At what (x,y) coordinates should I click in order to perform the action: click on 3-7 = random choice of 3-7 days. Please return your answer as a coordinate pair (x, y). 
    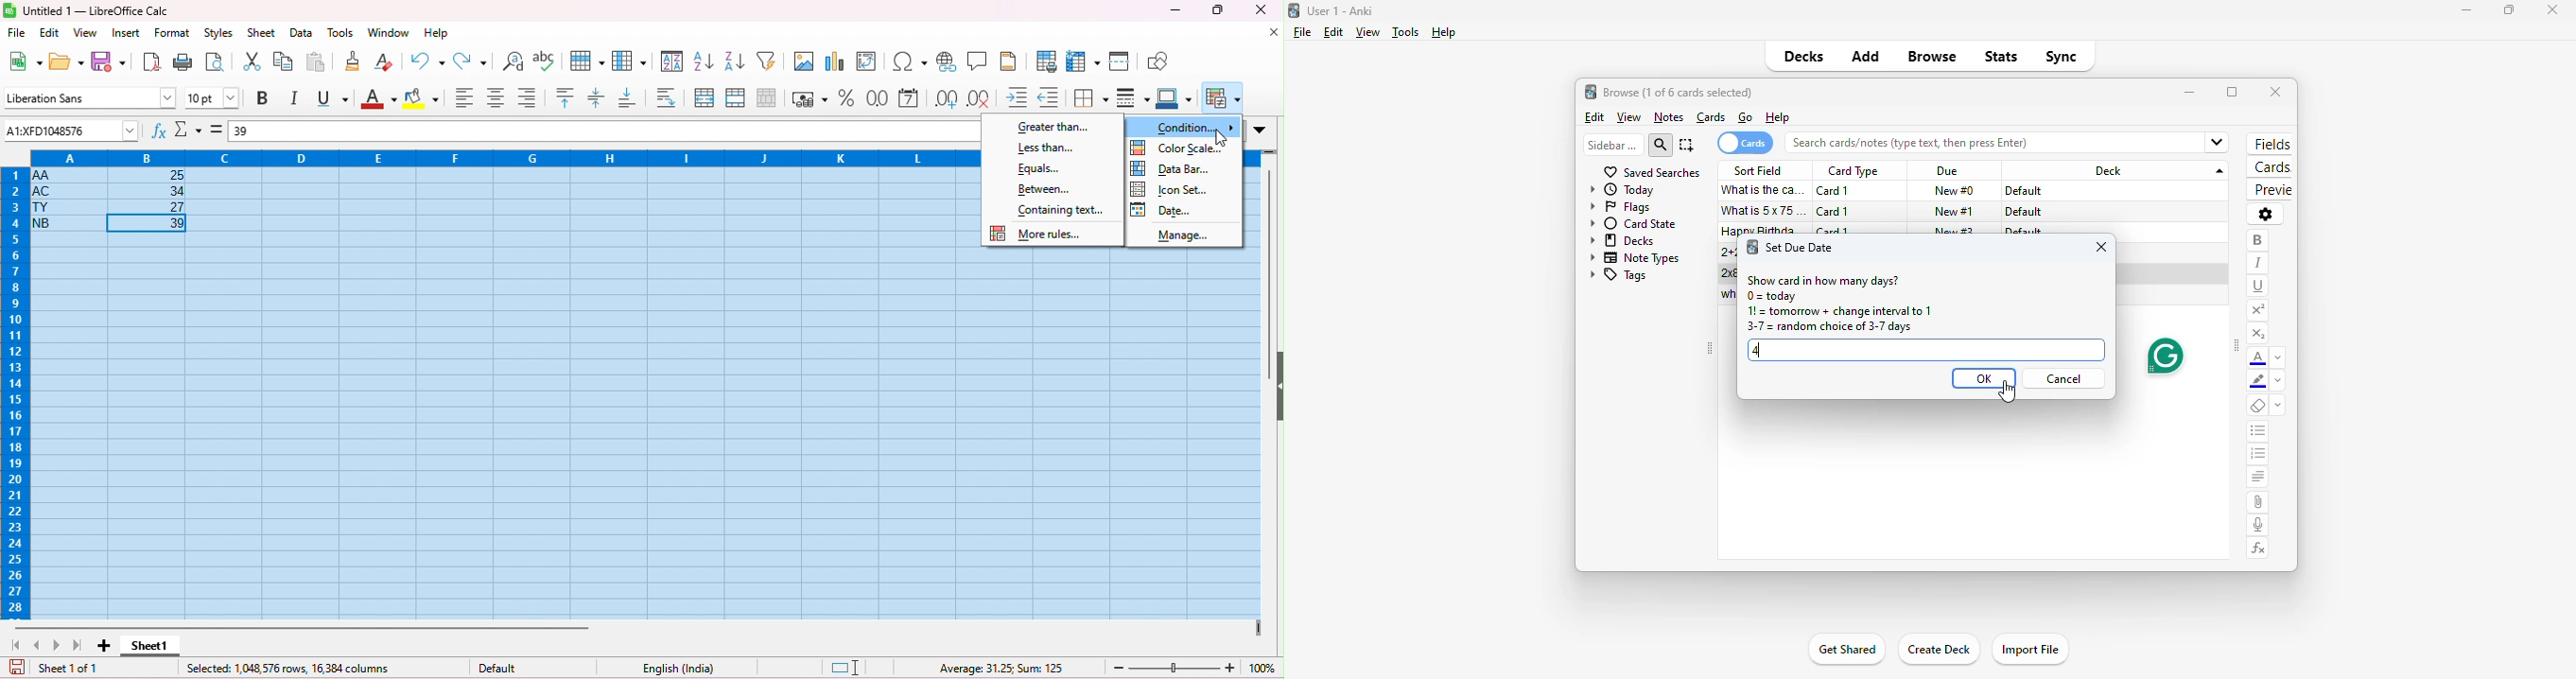
    Looking at the image, I should click on (1828, 327).